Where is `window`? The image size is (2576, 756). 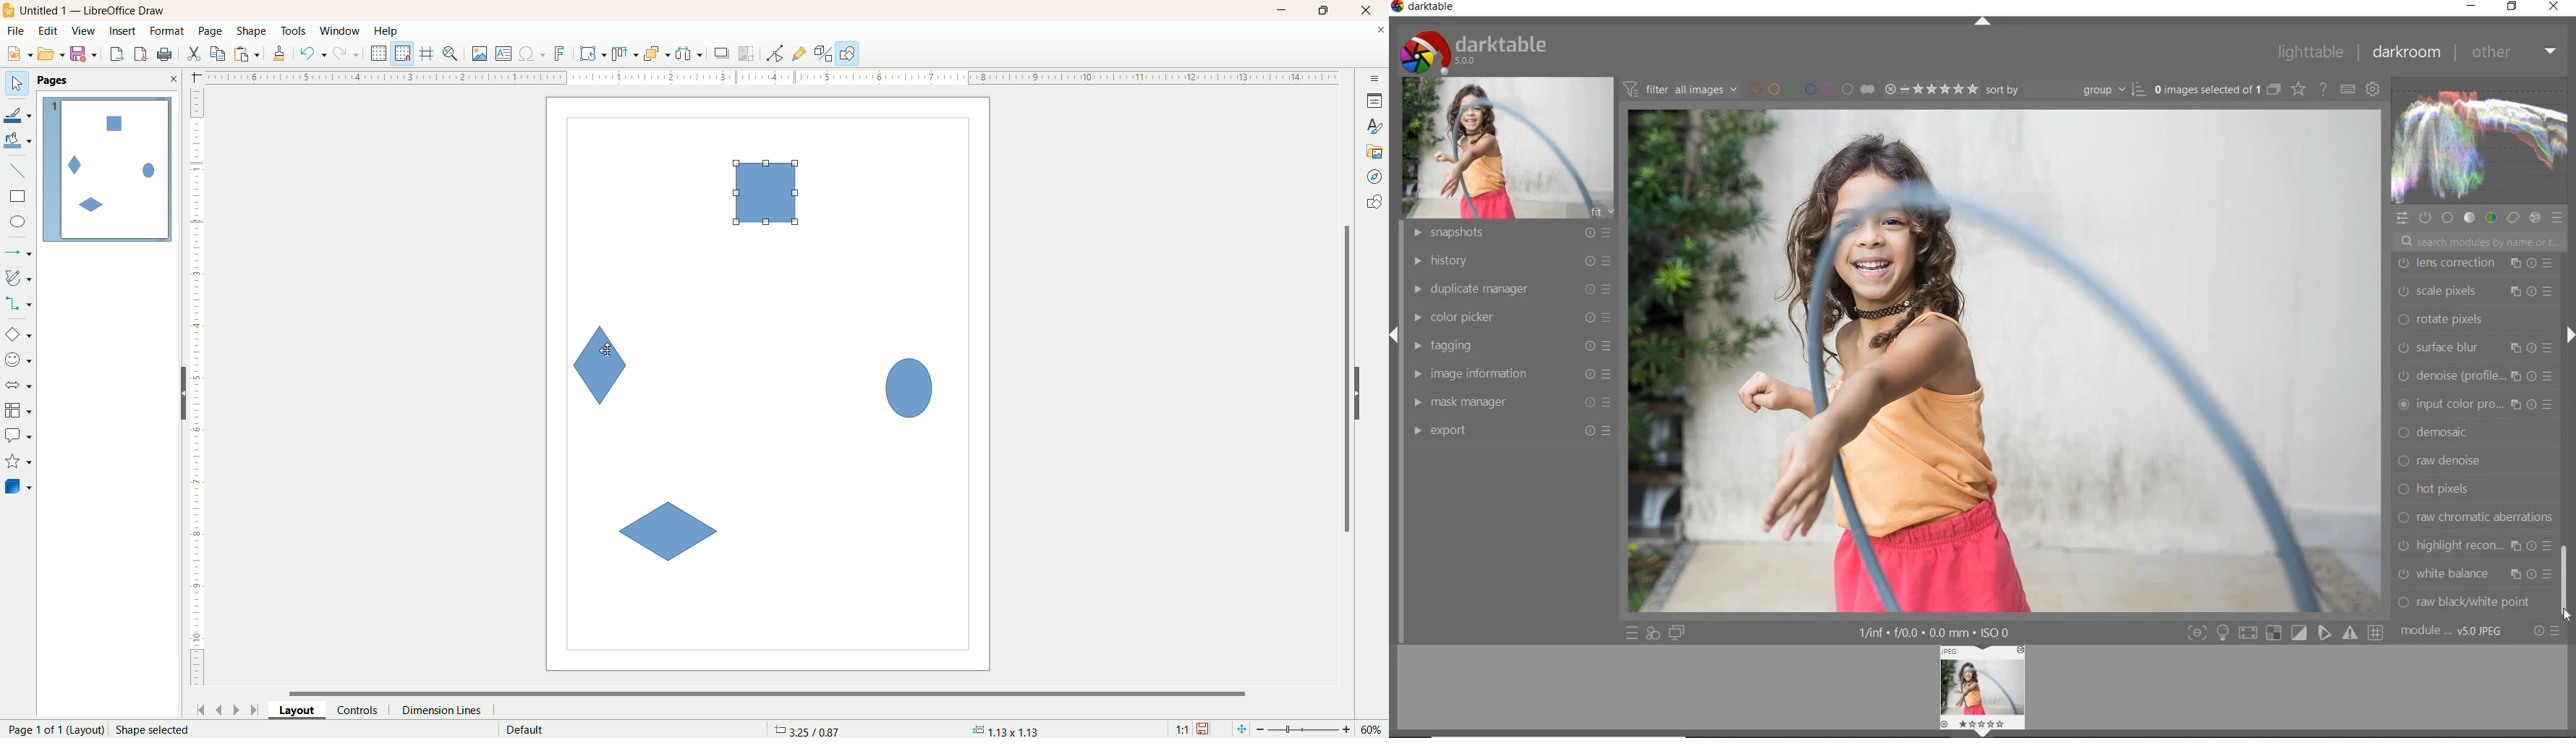 window is located at coordinates (344, 32).